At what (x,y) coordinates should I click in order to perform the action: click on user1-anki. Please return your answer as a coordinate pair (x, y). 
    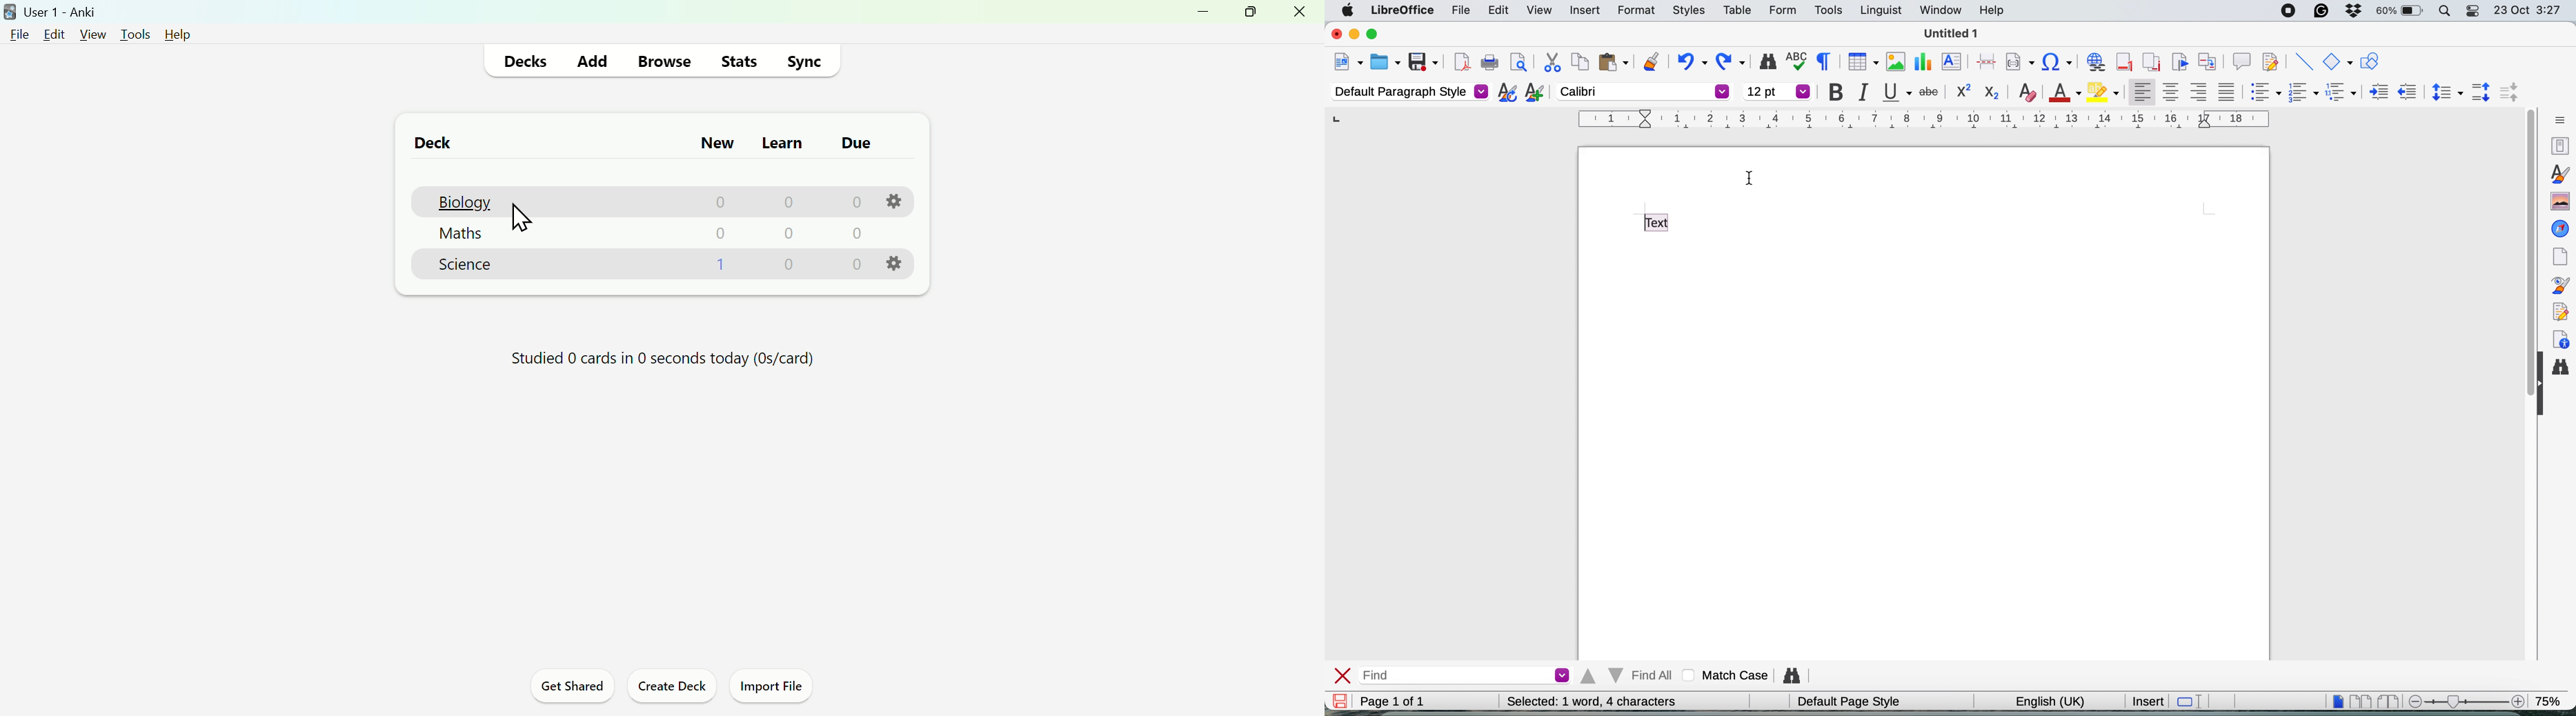
    Looking at the image, I should click on (51, 11).